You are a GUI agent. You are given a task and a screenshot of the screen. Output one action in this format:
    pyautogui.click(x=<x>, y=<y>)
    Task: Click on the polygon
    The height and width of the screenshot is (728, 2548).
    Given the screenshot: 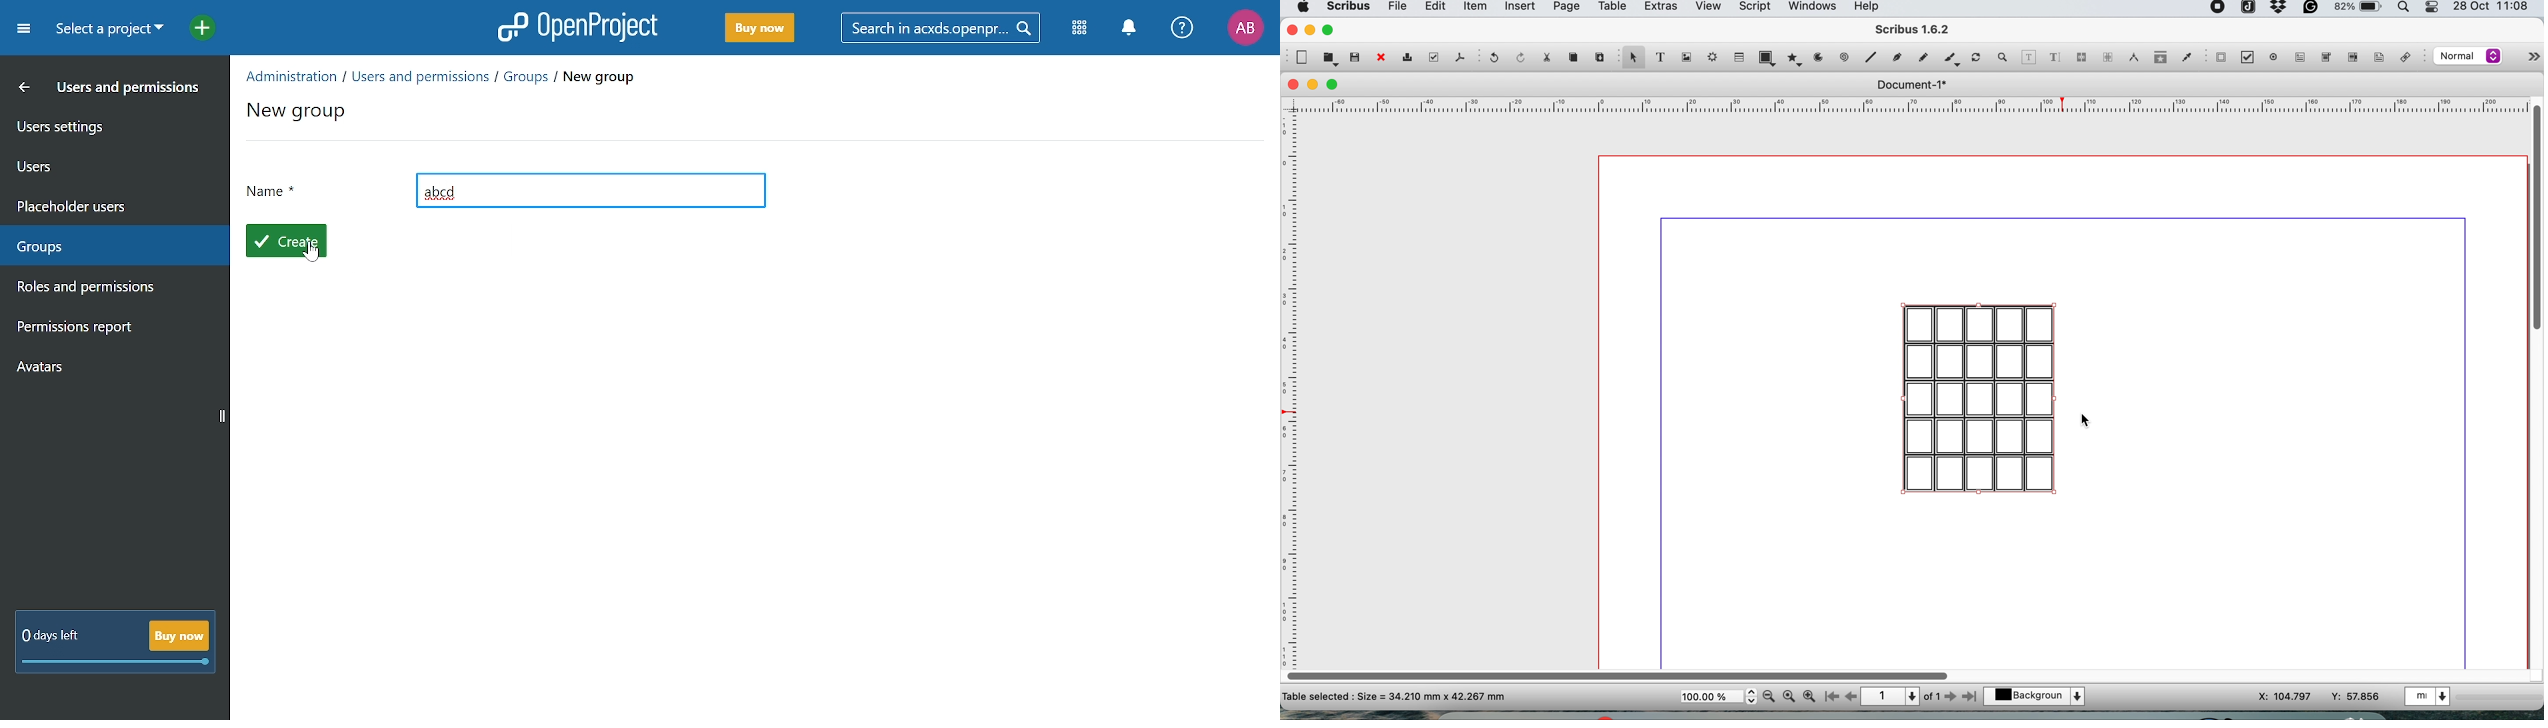 What is the action you would take?
    pyautogui.click(x=1797, y=58)
    